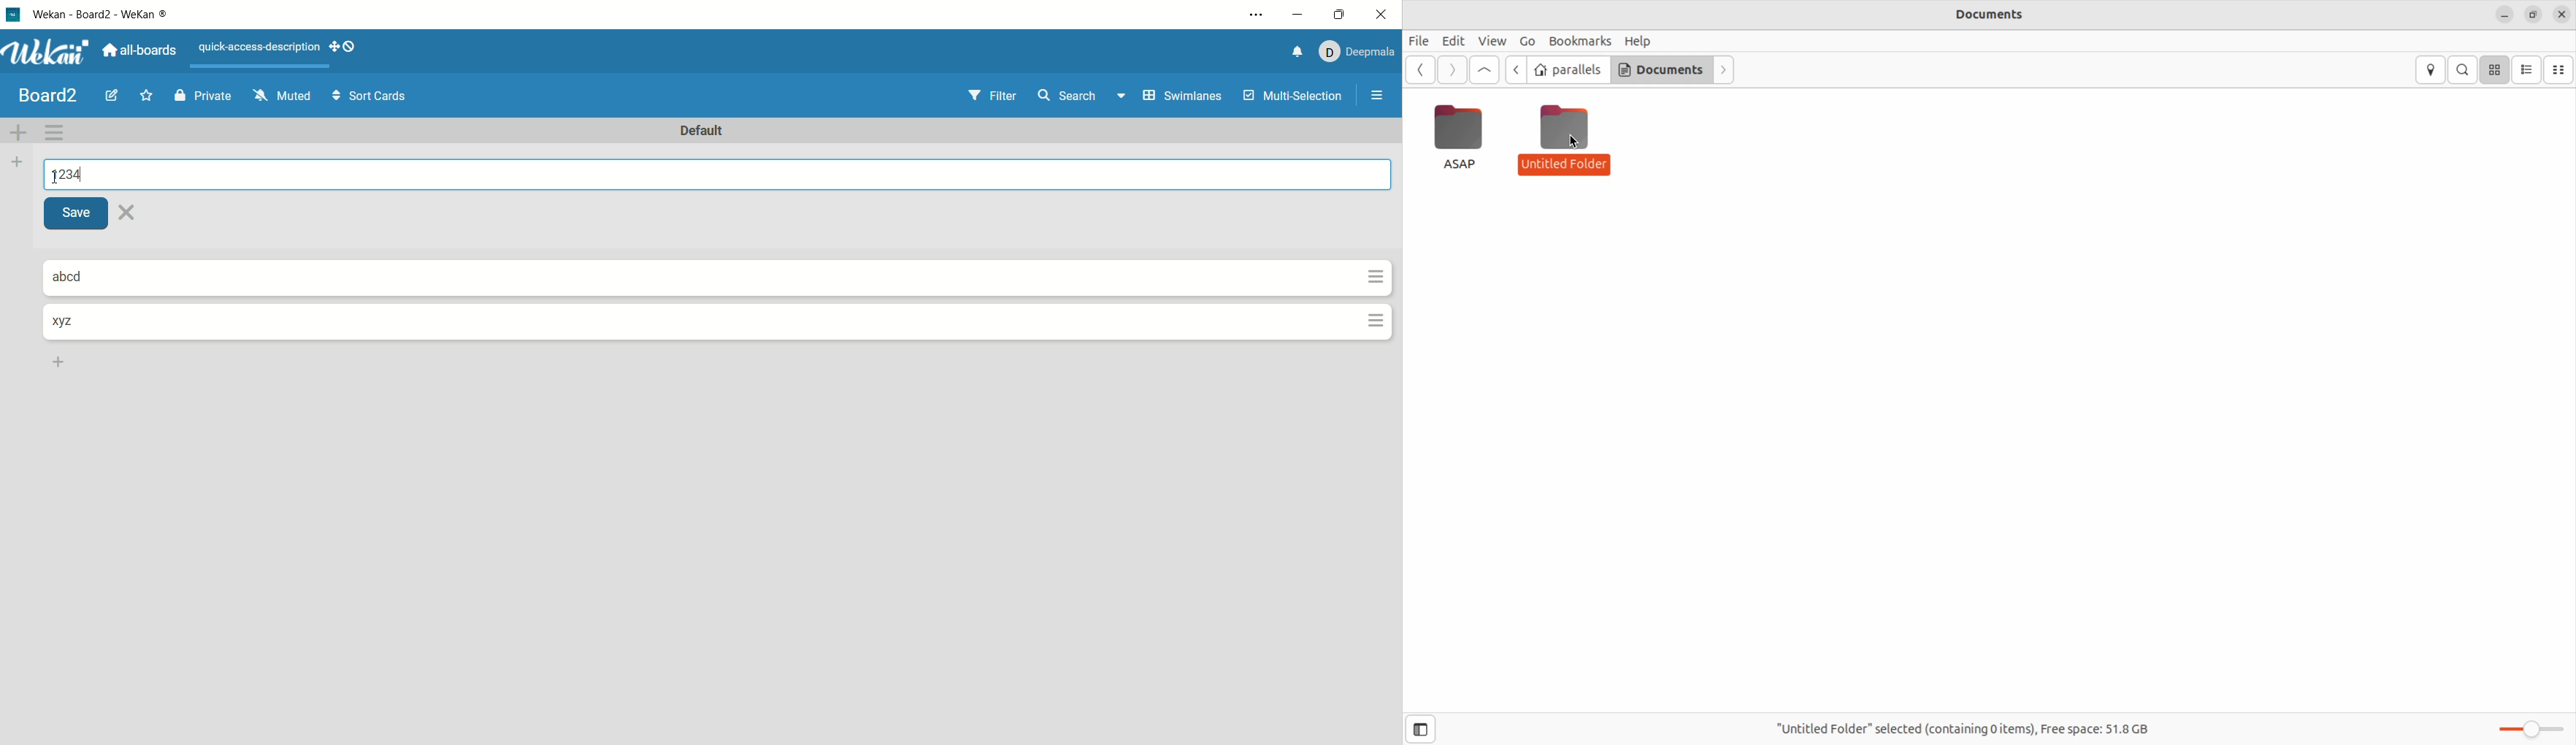 This screenshot has height=756, width=2576. Describe the element at coordinates (69, 175) in the screenshot. I see `new name` at that location.